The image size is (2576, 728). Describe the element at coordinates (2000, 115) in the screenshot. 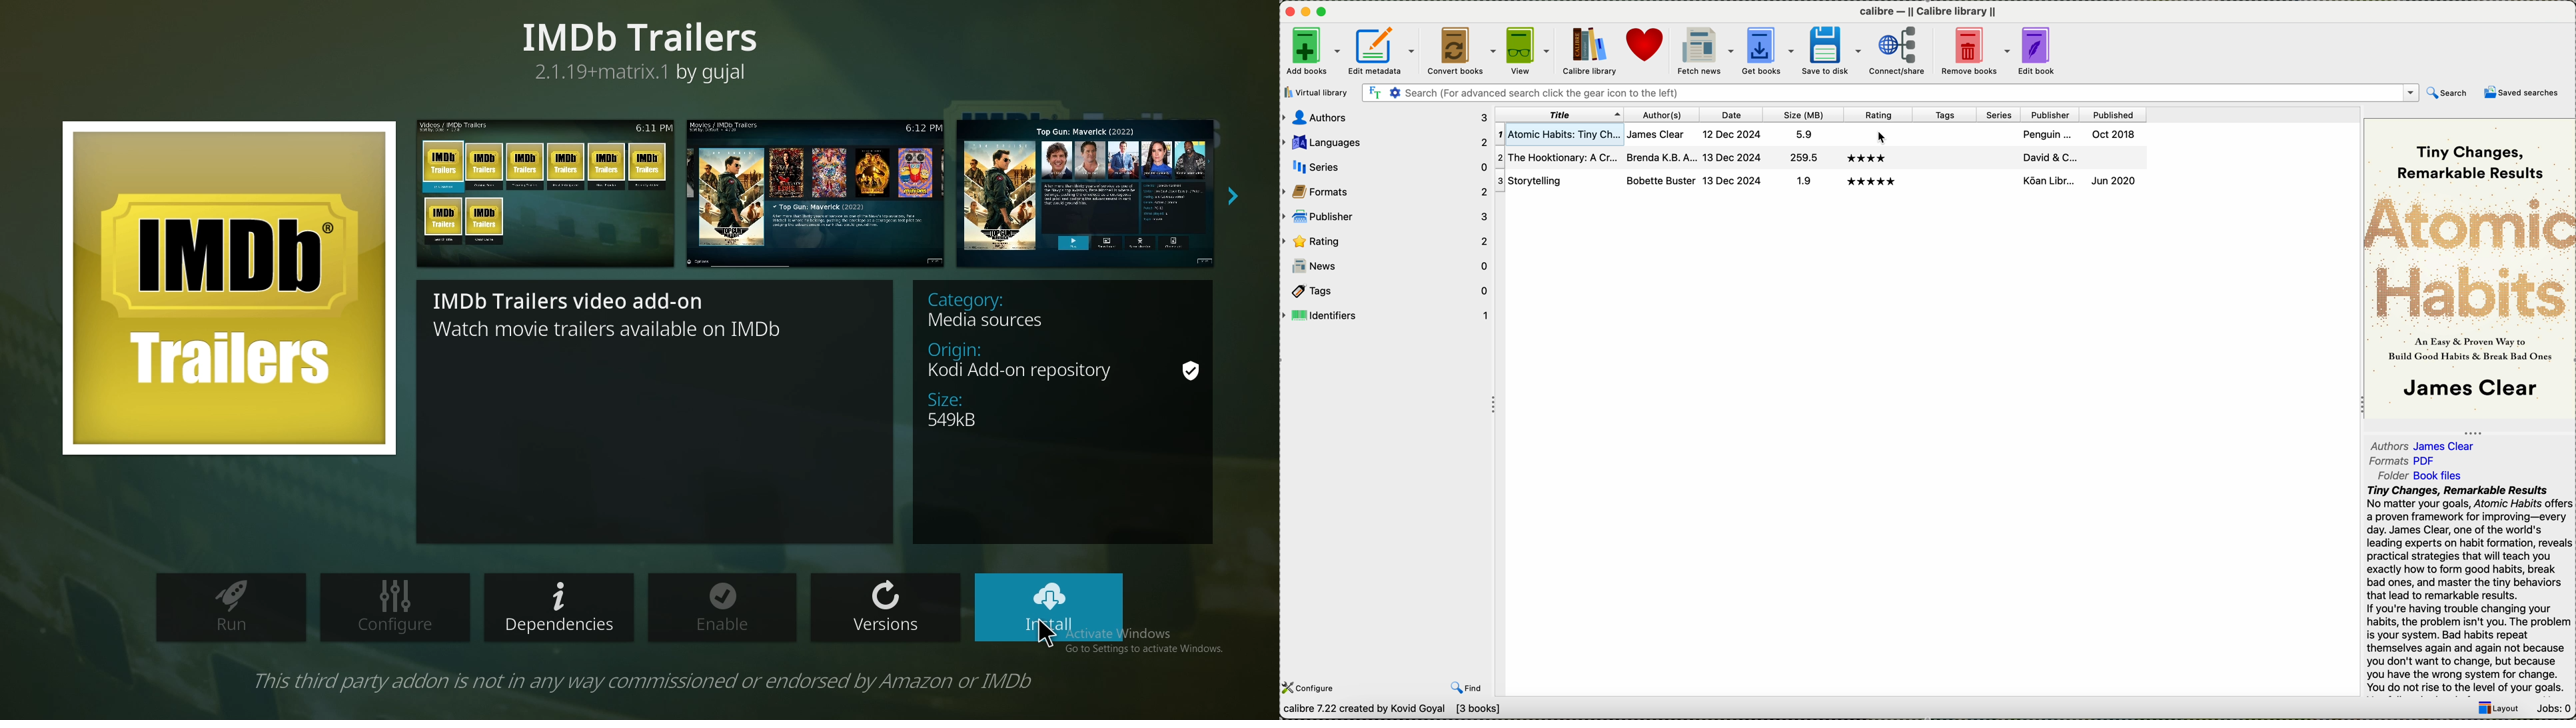

I see `series` at that location.